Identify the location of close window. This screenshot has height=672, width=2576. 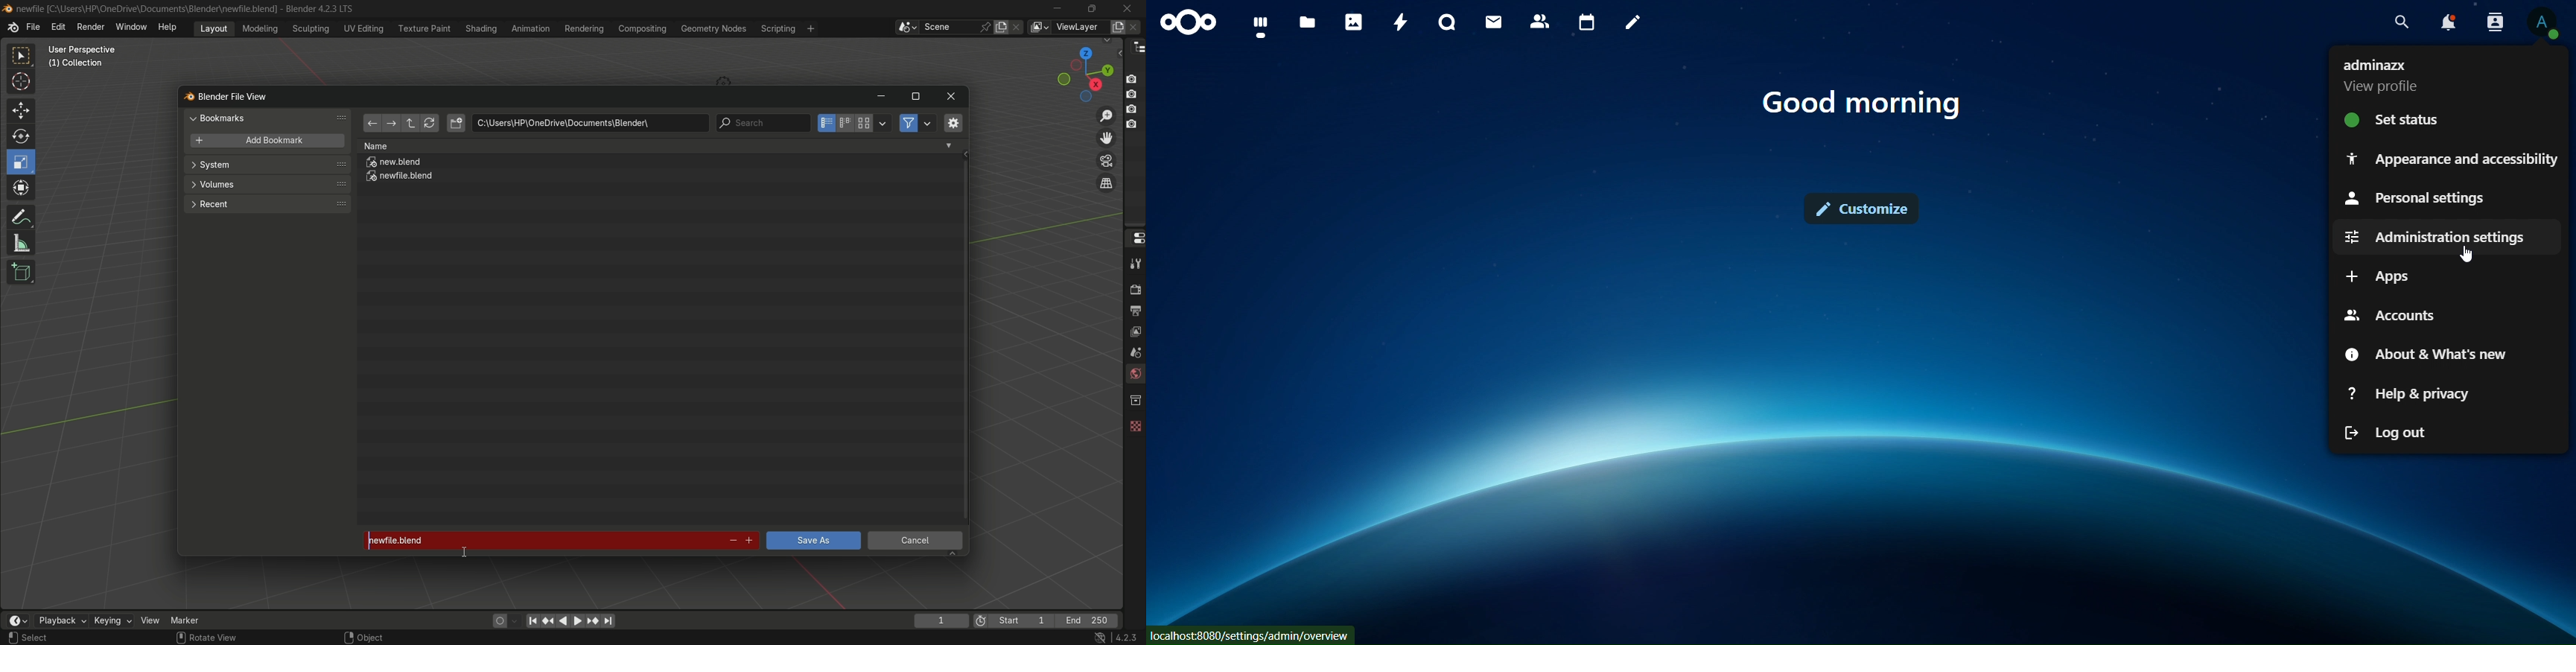
(952, 97).